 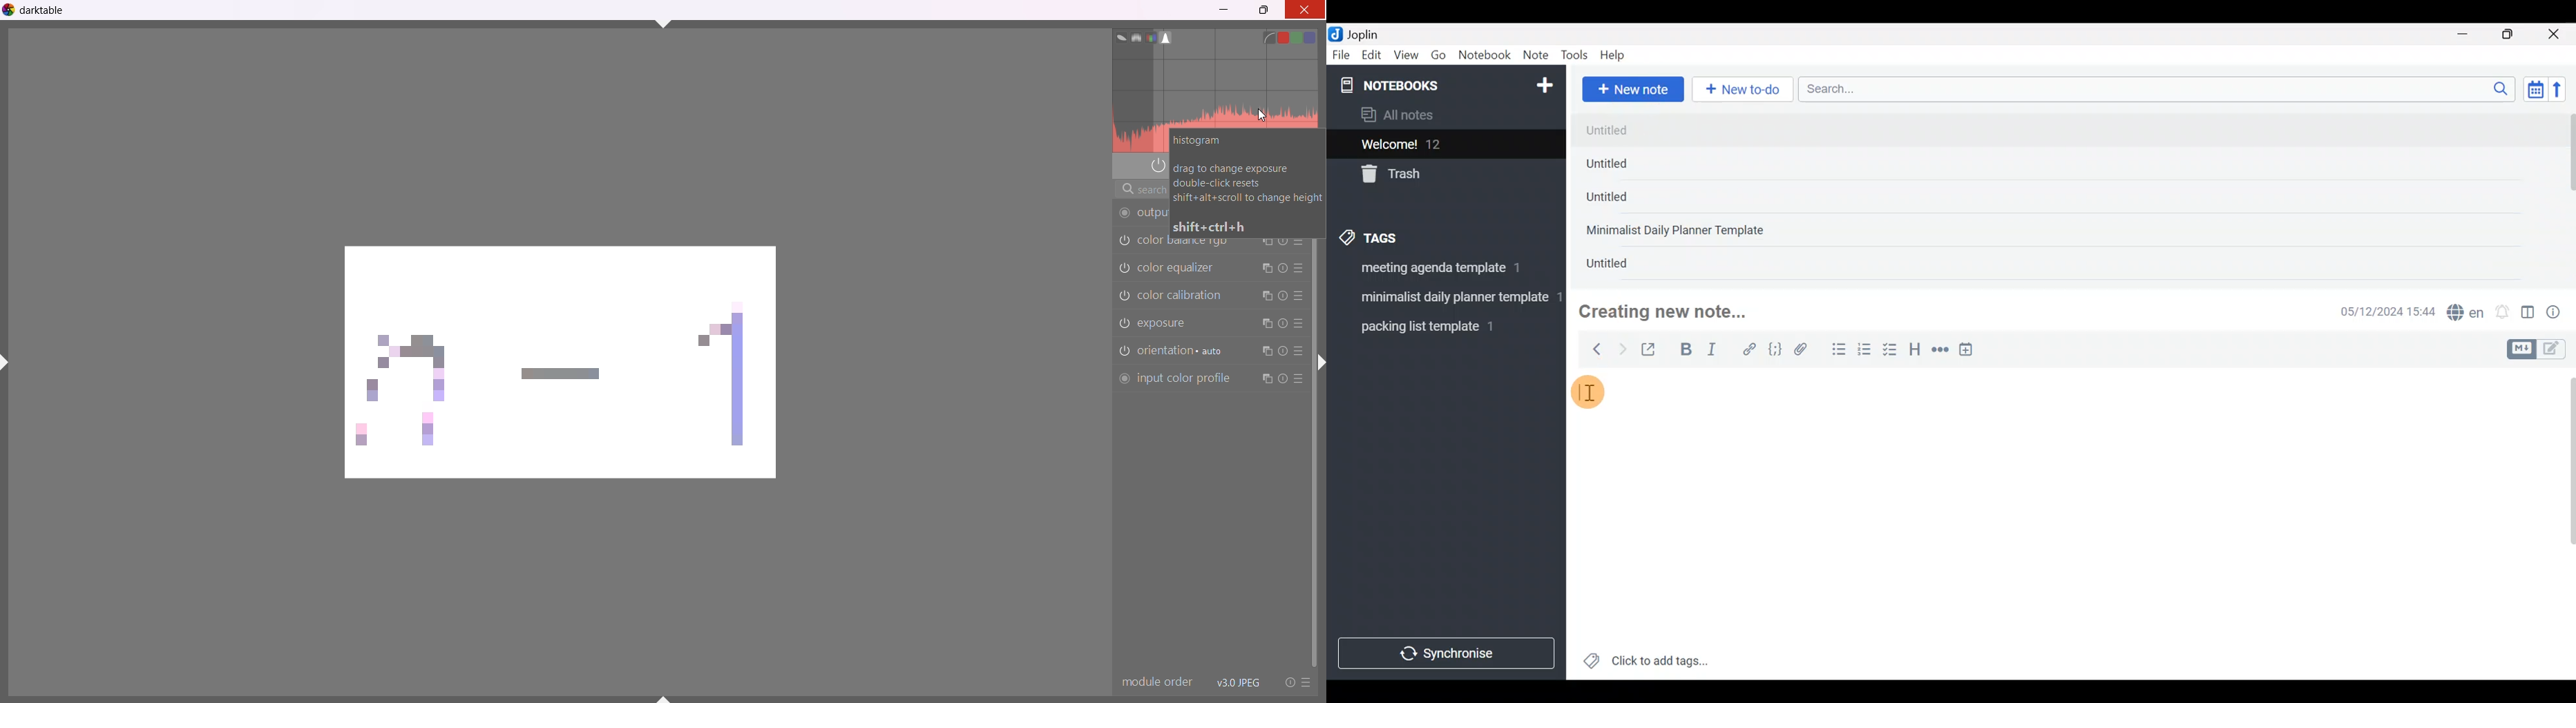 I want to click on Scroll bar, so click(x=2569, y=197).